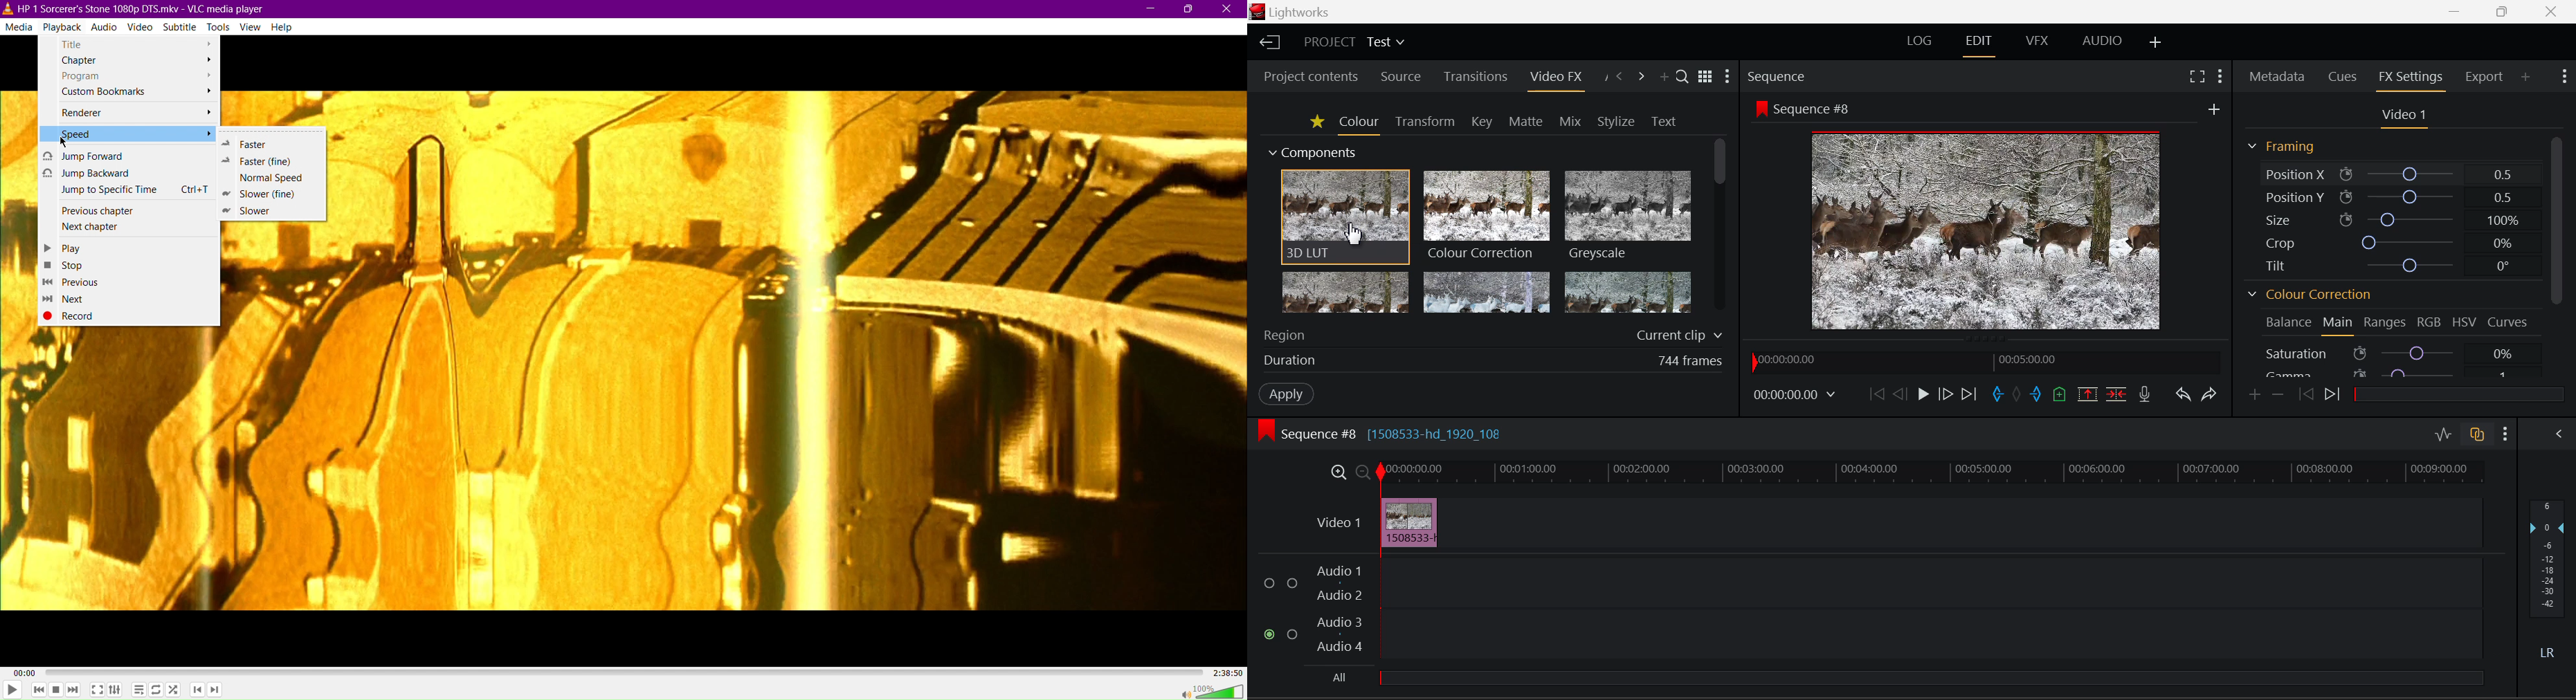 The height and width of the screenshot is (700, 2576). Describe the element at coordinates (1664, 75) in the screenshot. I see `Add Panel` at that location.